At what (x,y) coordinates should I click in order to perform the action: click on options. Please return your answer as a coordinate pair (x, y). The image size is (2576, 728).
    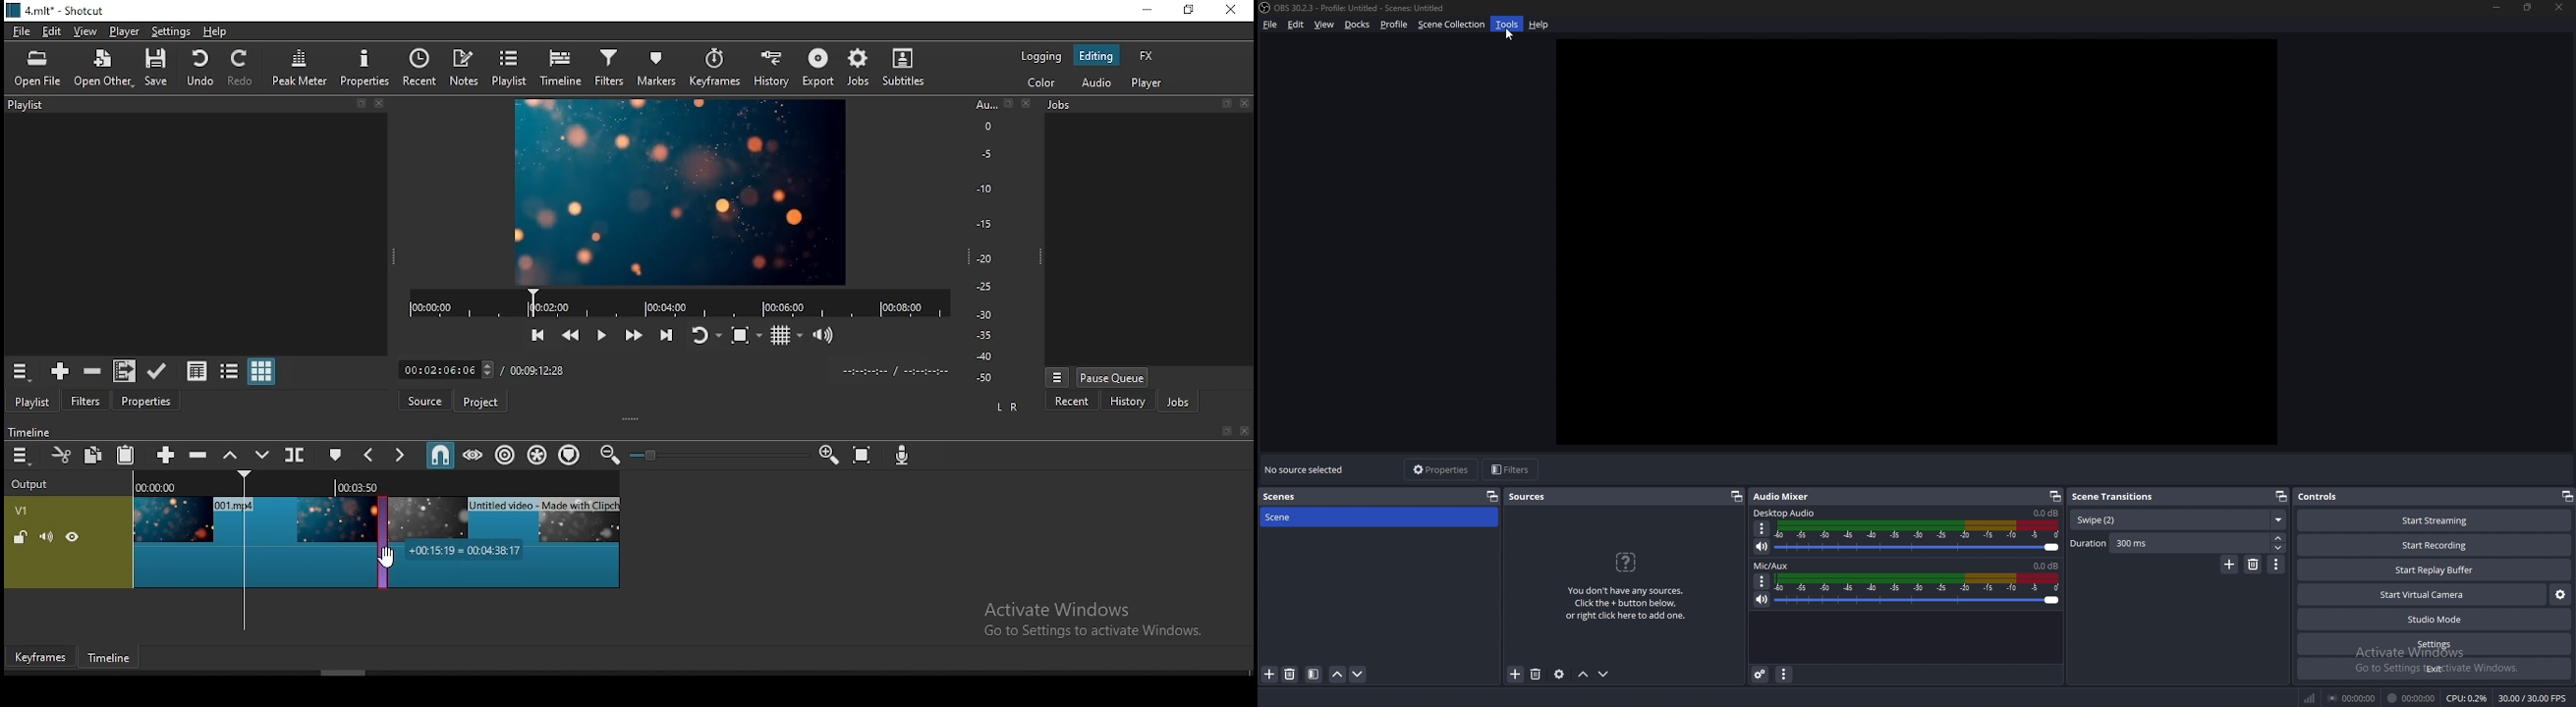
    Looking at the image, I should click on (1762, 581).